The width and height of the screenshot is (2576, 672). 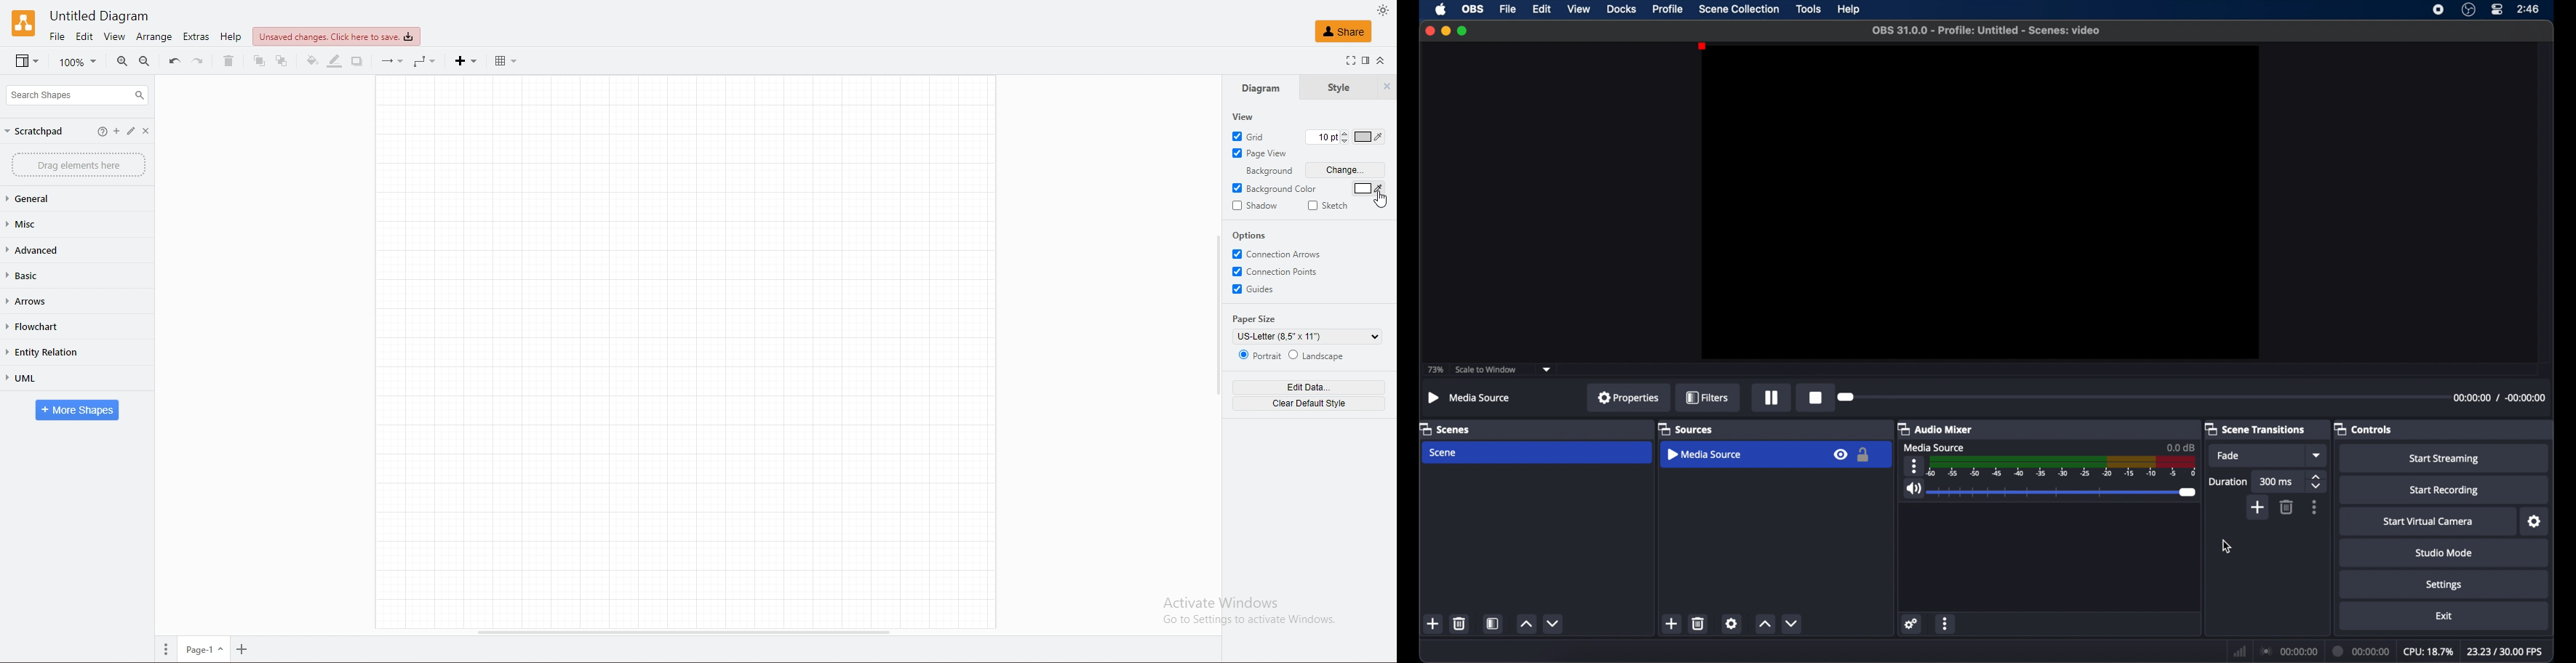 I want to click on obs, so click(x=1473, y=9).